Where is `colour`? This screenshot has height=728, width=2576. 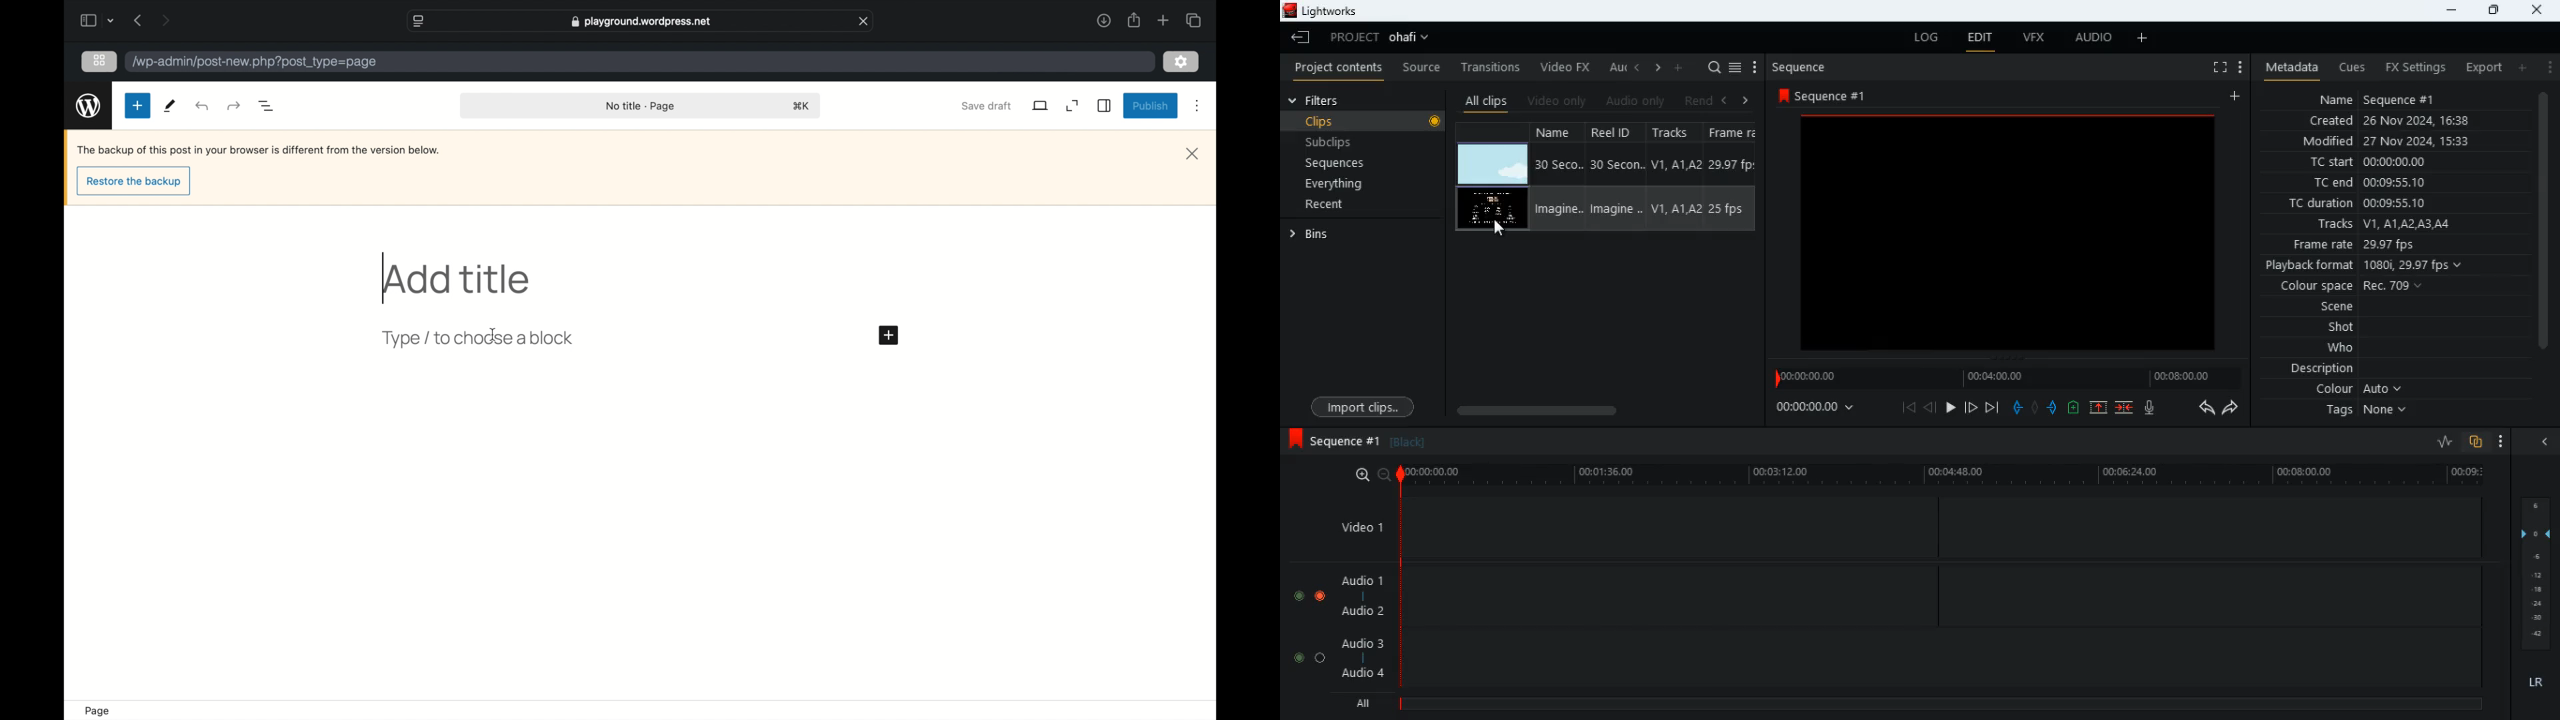 colour is located at coordinates (2356, 391).